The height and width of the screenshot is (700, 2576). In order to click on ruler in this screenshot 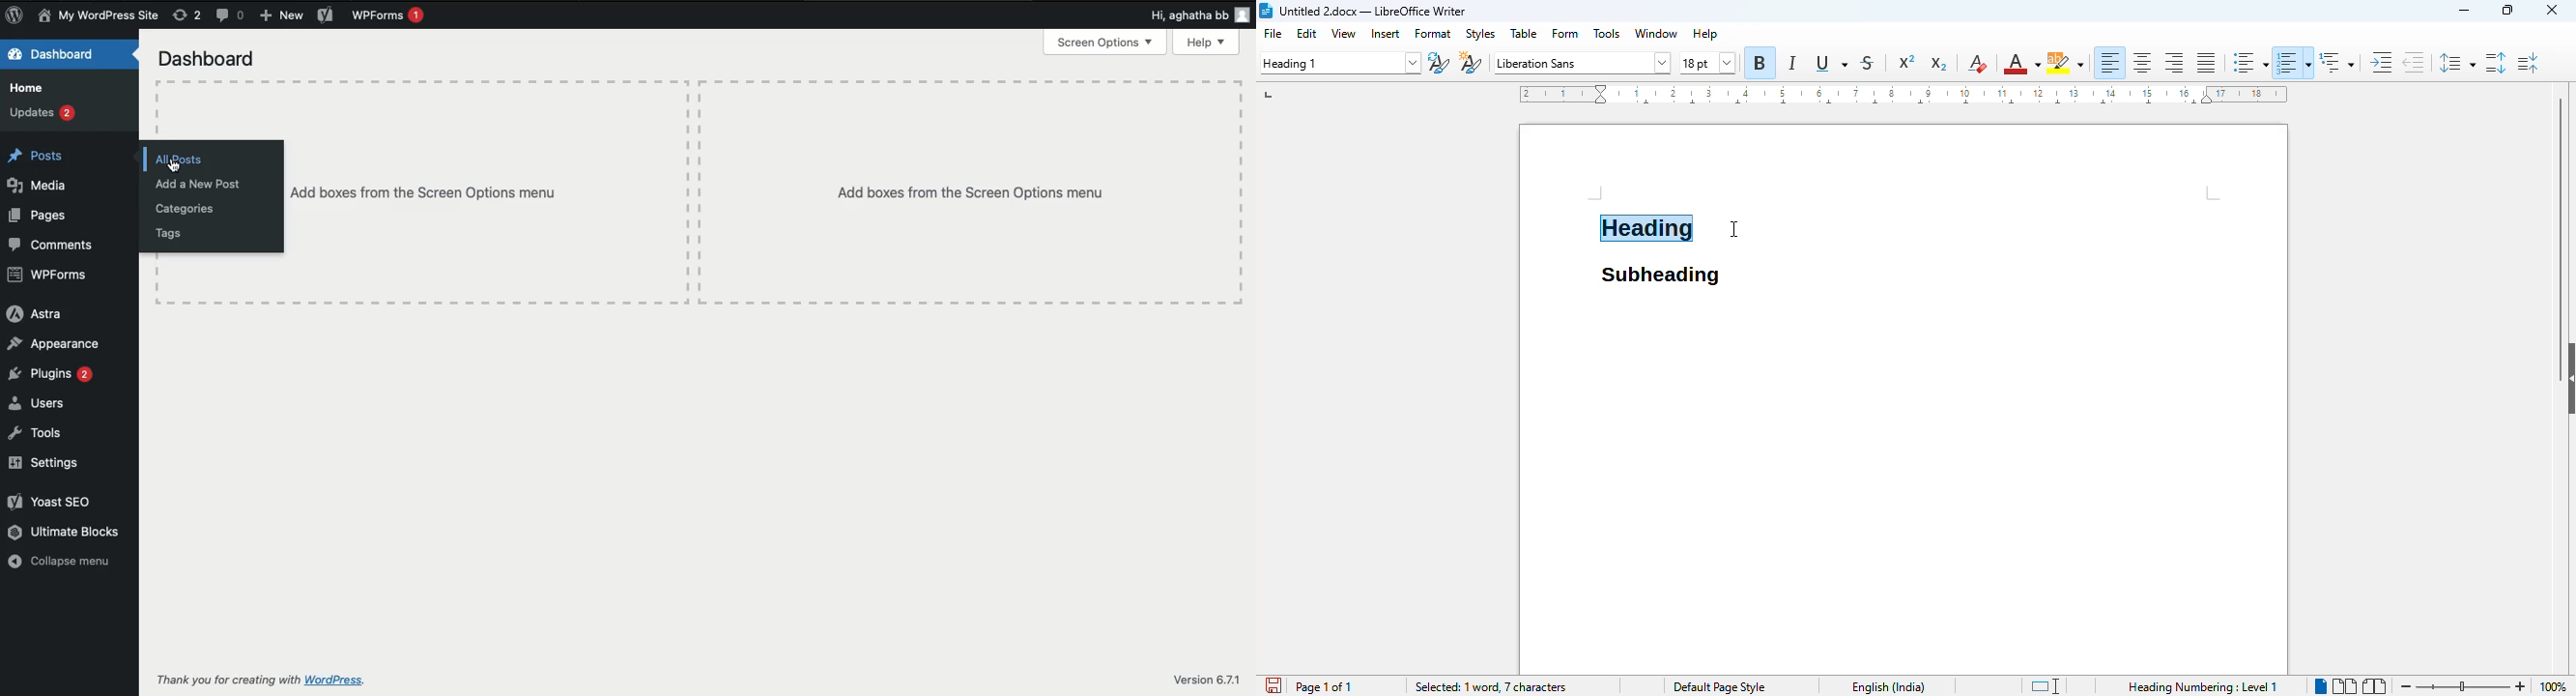, I will do `click(1902, 94)`.